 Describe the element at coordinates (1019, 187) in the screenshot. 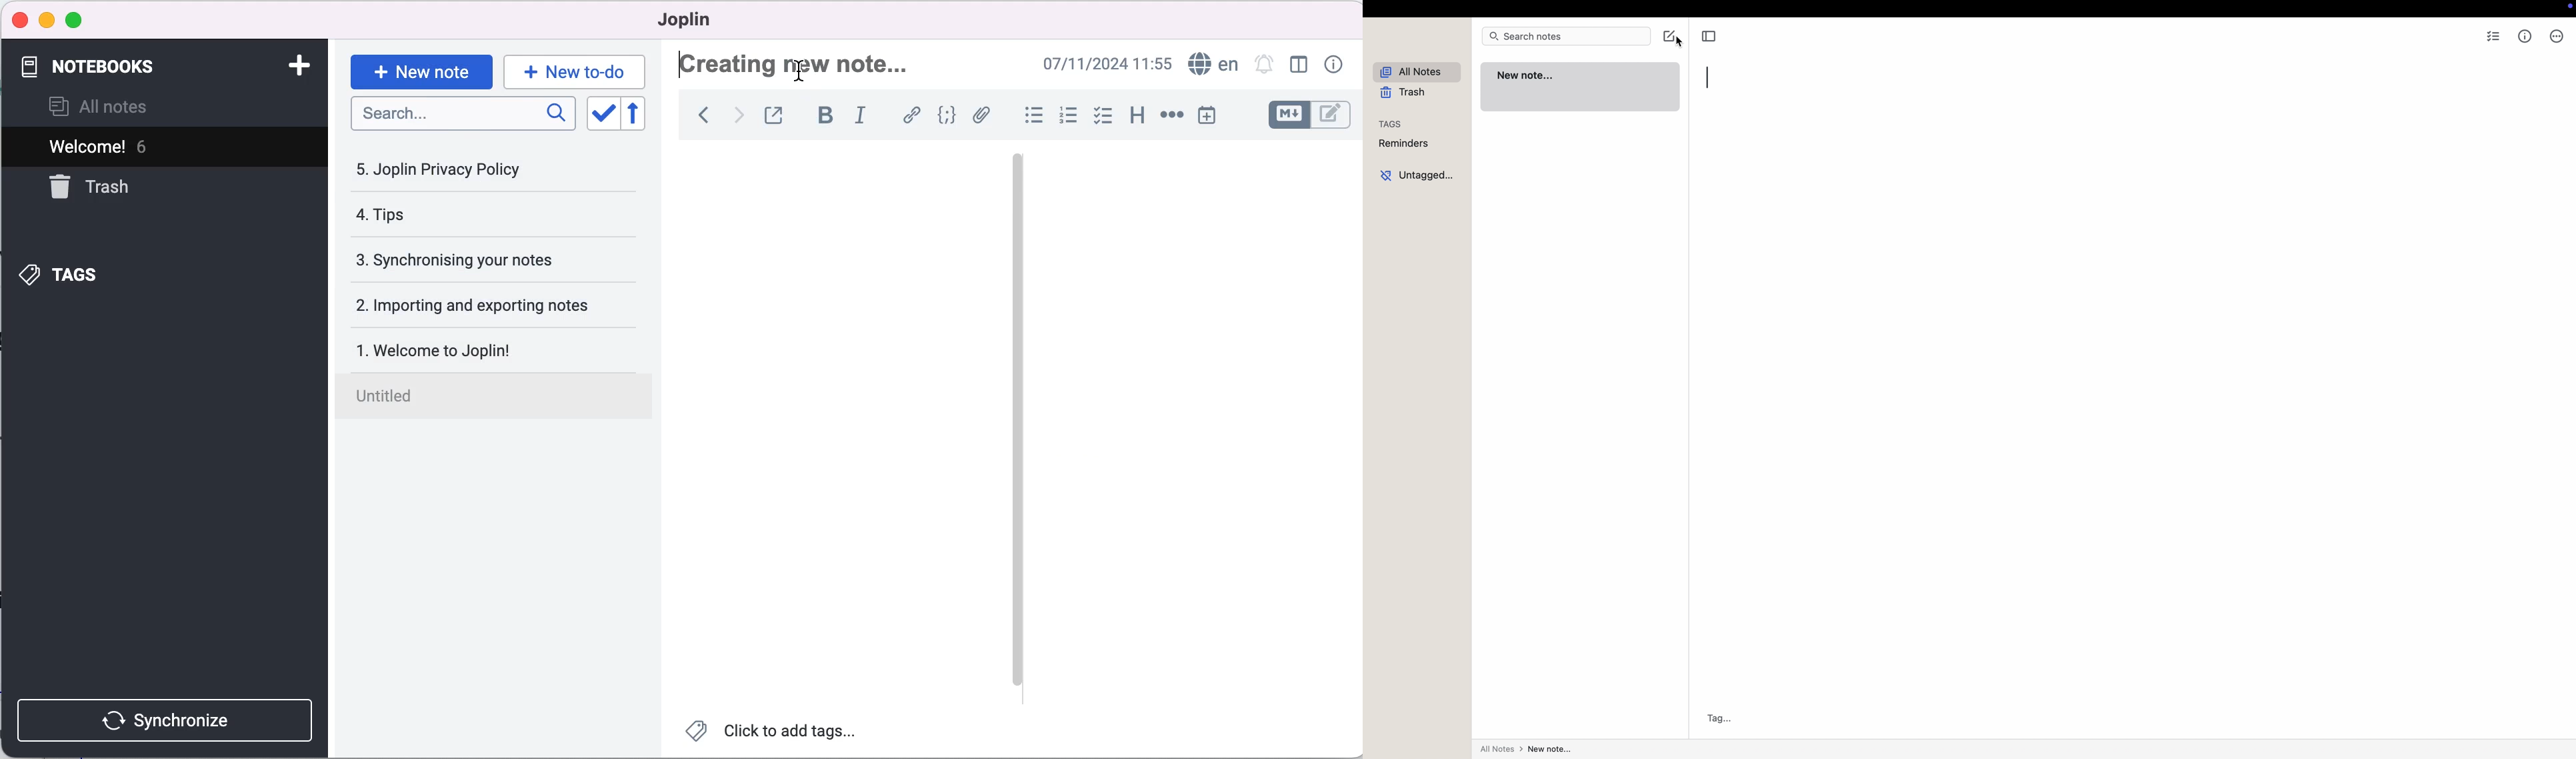

I see `vertical slider` at that location.